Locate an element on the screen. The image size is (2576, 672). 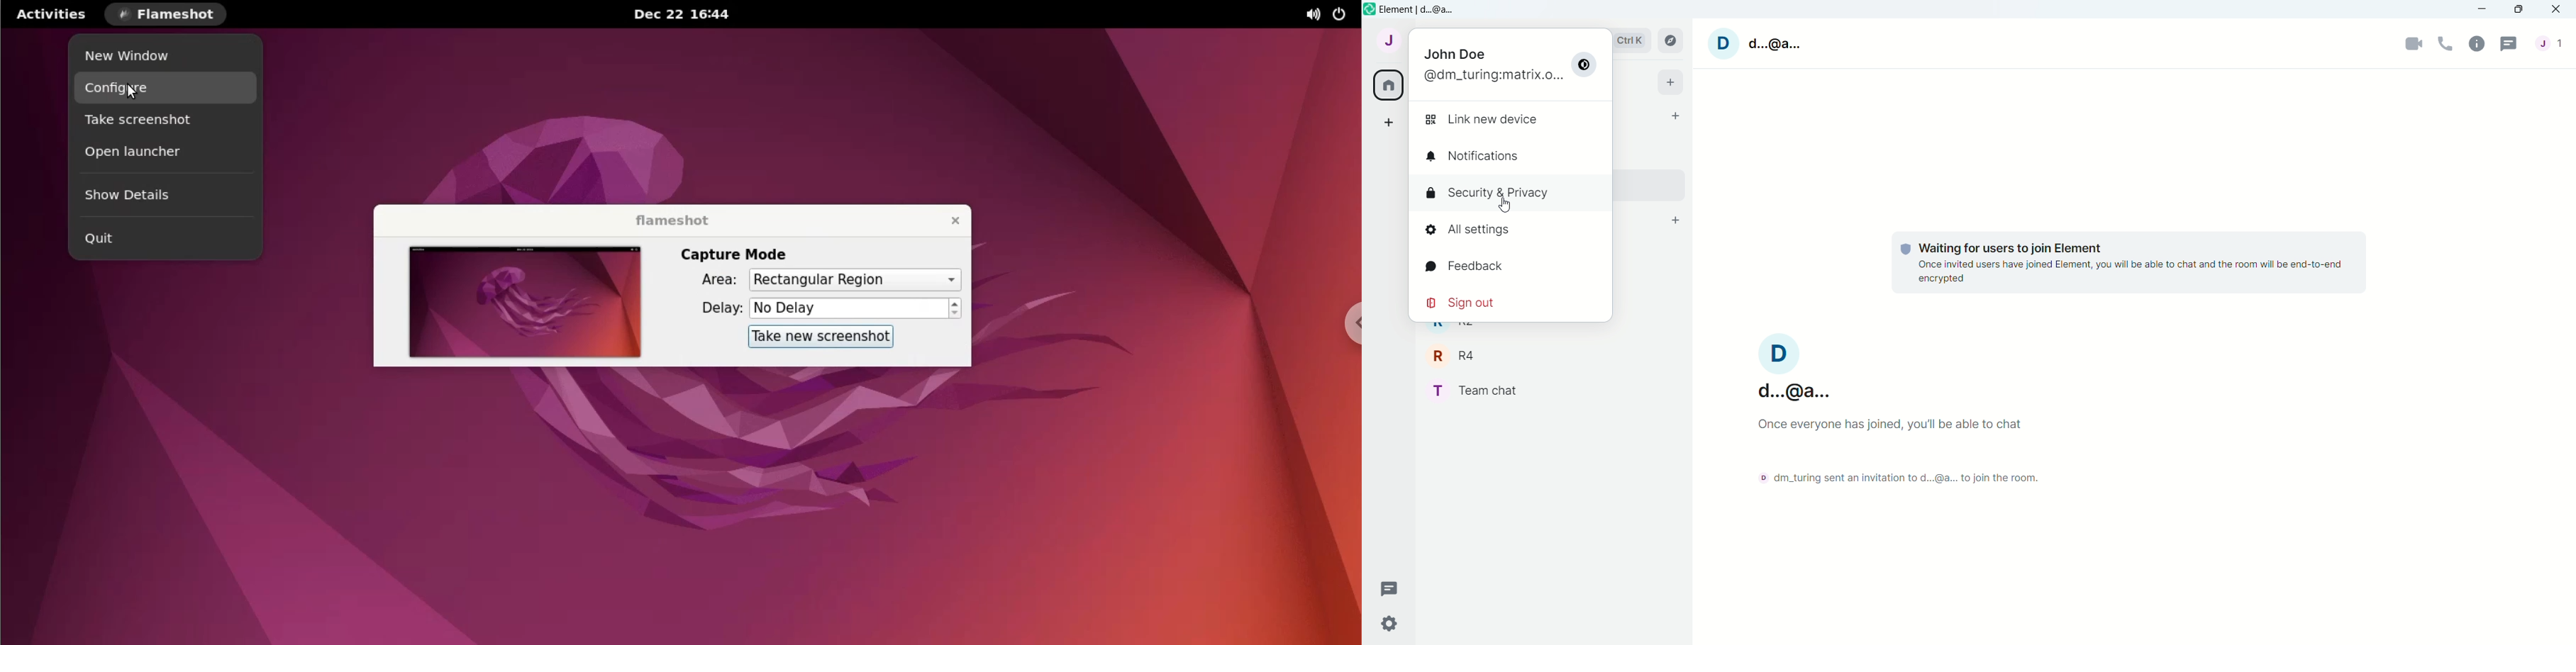
J 1 is located at coordinates (2550, 42).